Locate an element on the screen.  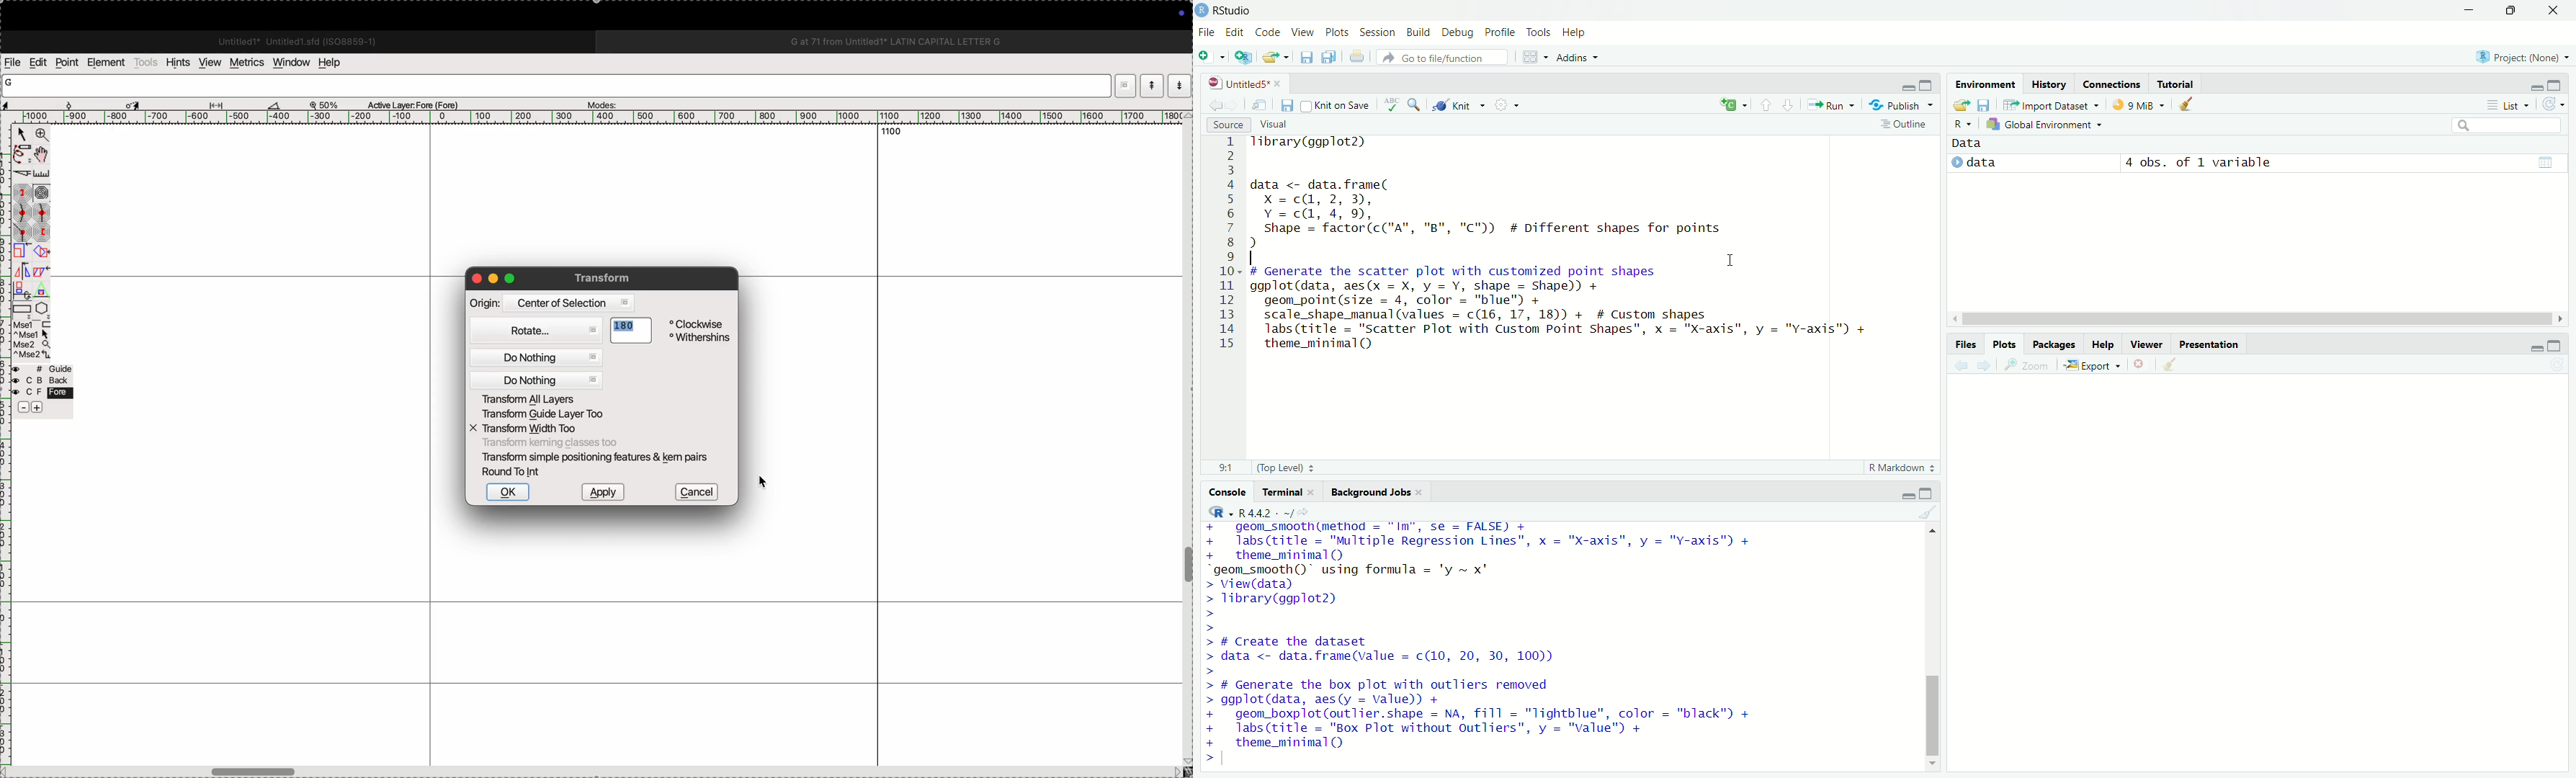
+ geom_smoothime€thod = "Im", se = FALSE) +
+ labs(title = "Multiple Regression Lines", x = "X-axis", y = "Y-axis") +
+  theme_minimal(Q)

“geom_smooth()" using formula = 'y ~ x"

> View(data)

> Tibrary(ggplot2)

>

>

> # Create the dataset

> data <- data.frame(value = c(10, 20, 30, 100))

>

> # Generate the box plot with outliers removed

> ggplot(data, aes(y = value)) +

+ geom_boxplot(outlier.shape = NA, fill = "Tightblue", color = "black" +
+ labs(title = "Box Plot without Outliers”, y = "value") +

+  theme_minimal (QQ

> is located at coordinates (1485, 644).